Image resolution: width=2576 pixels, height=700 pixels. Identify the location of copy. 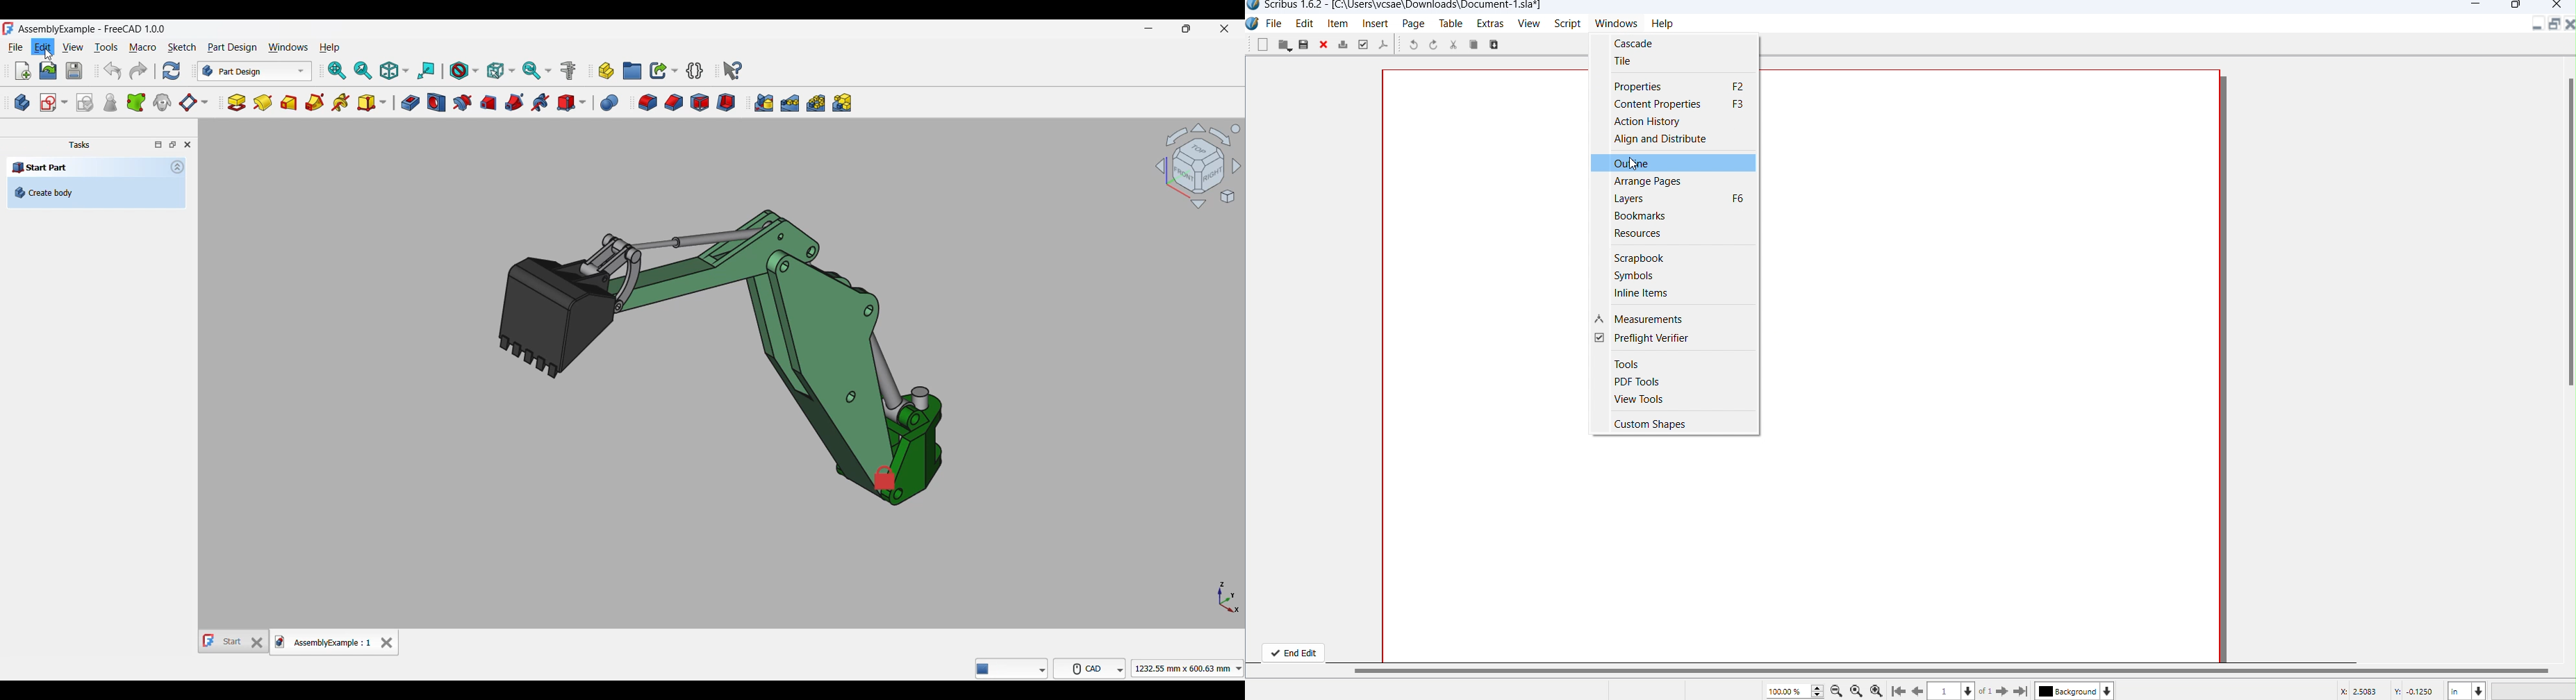
(1499, 45).